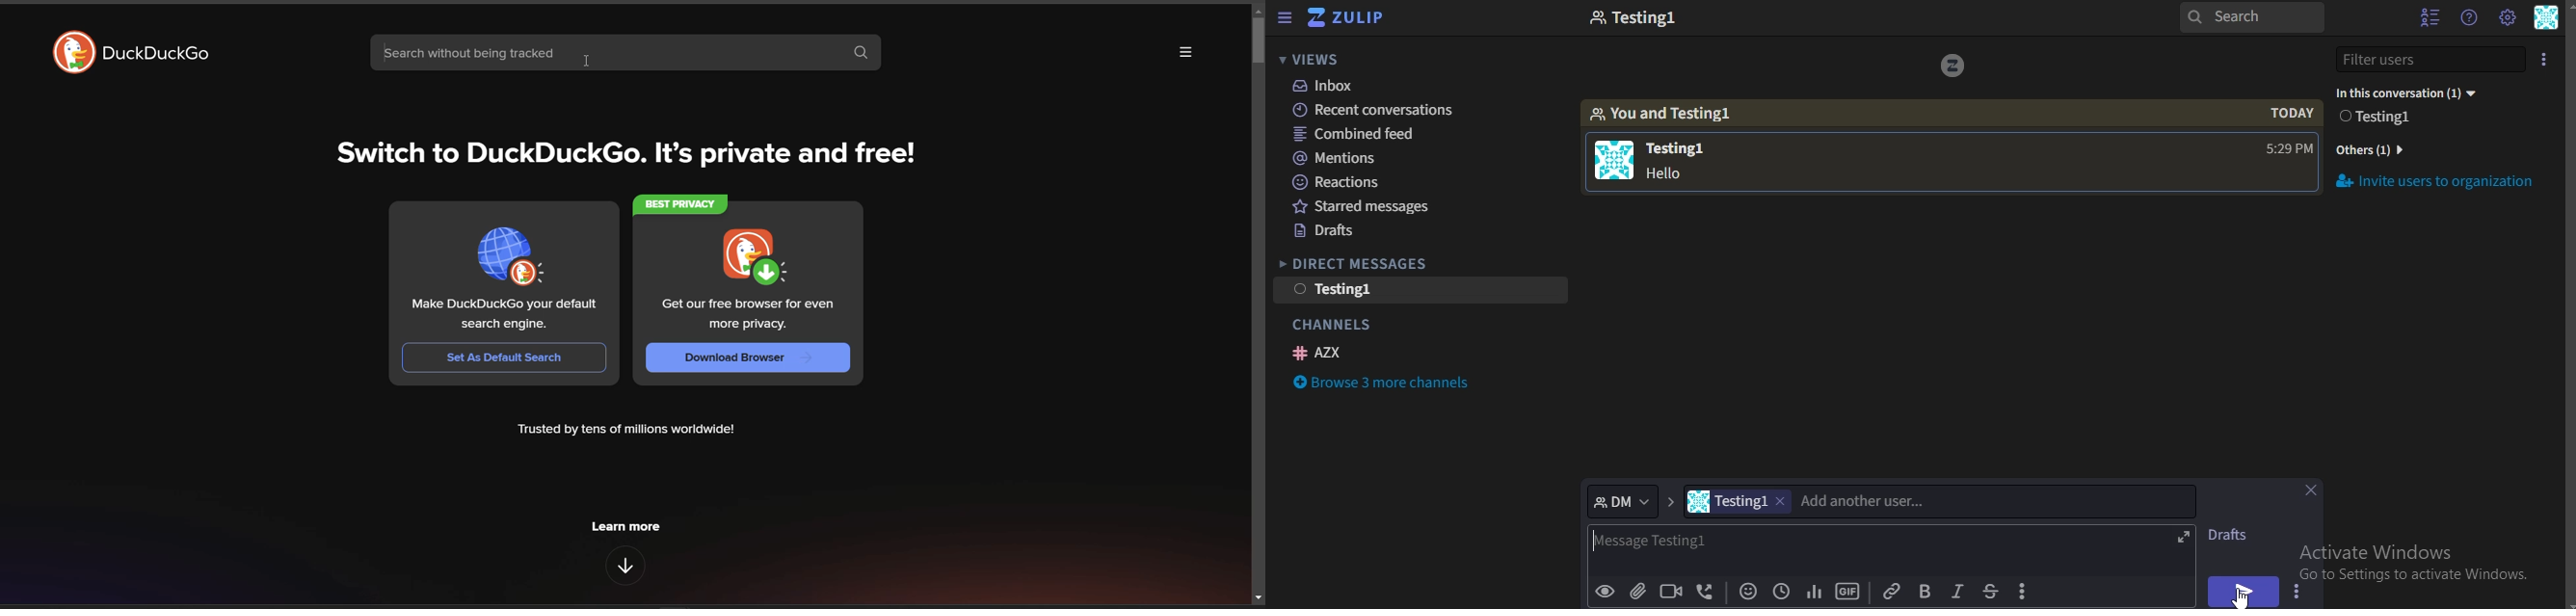 Image resolution: width=2576 pixels, height=616 pixels. Describe the element at coordinates (1989, 591) in the screenshot. I see `strikethrough` at that location.